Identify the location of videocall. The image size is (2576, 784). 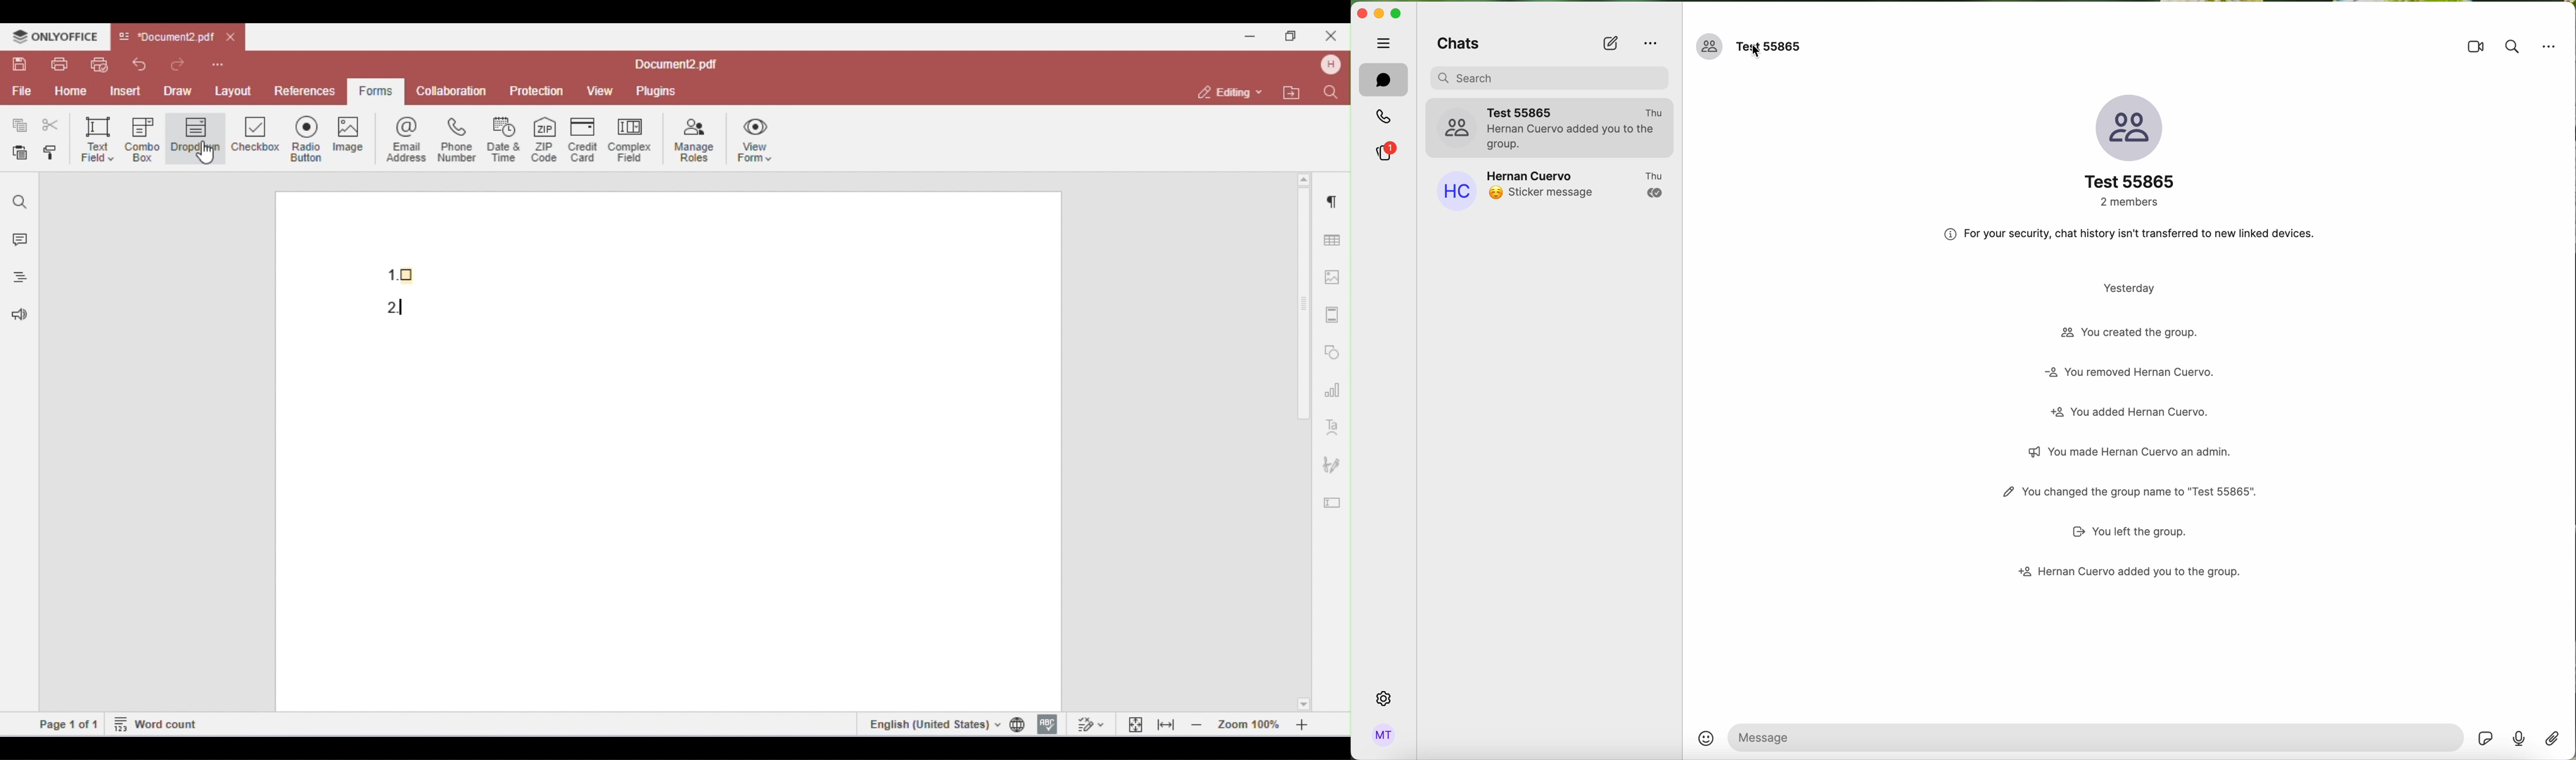
(2474, 49).